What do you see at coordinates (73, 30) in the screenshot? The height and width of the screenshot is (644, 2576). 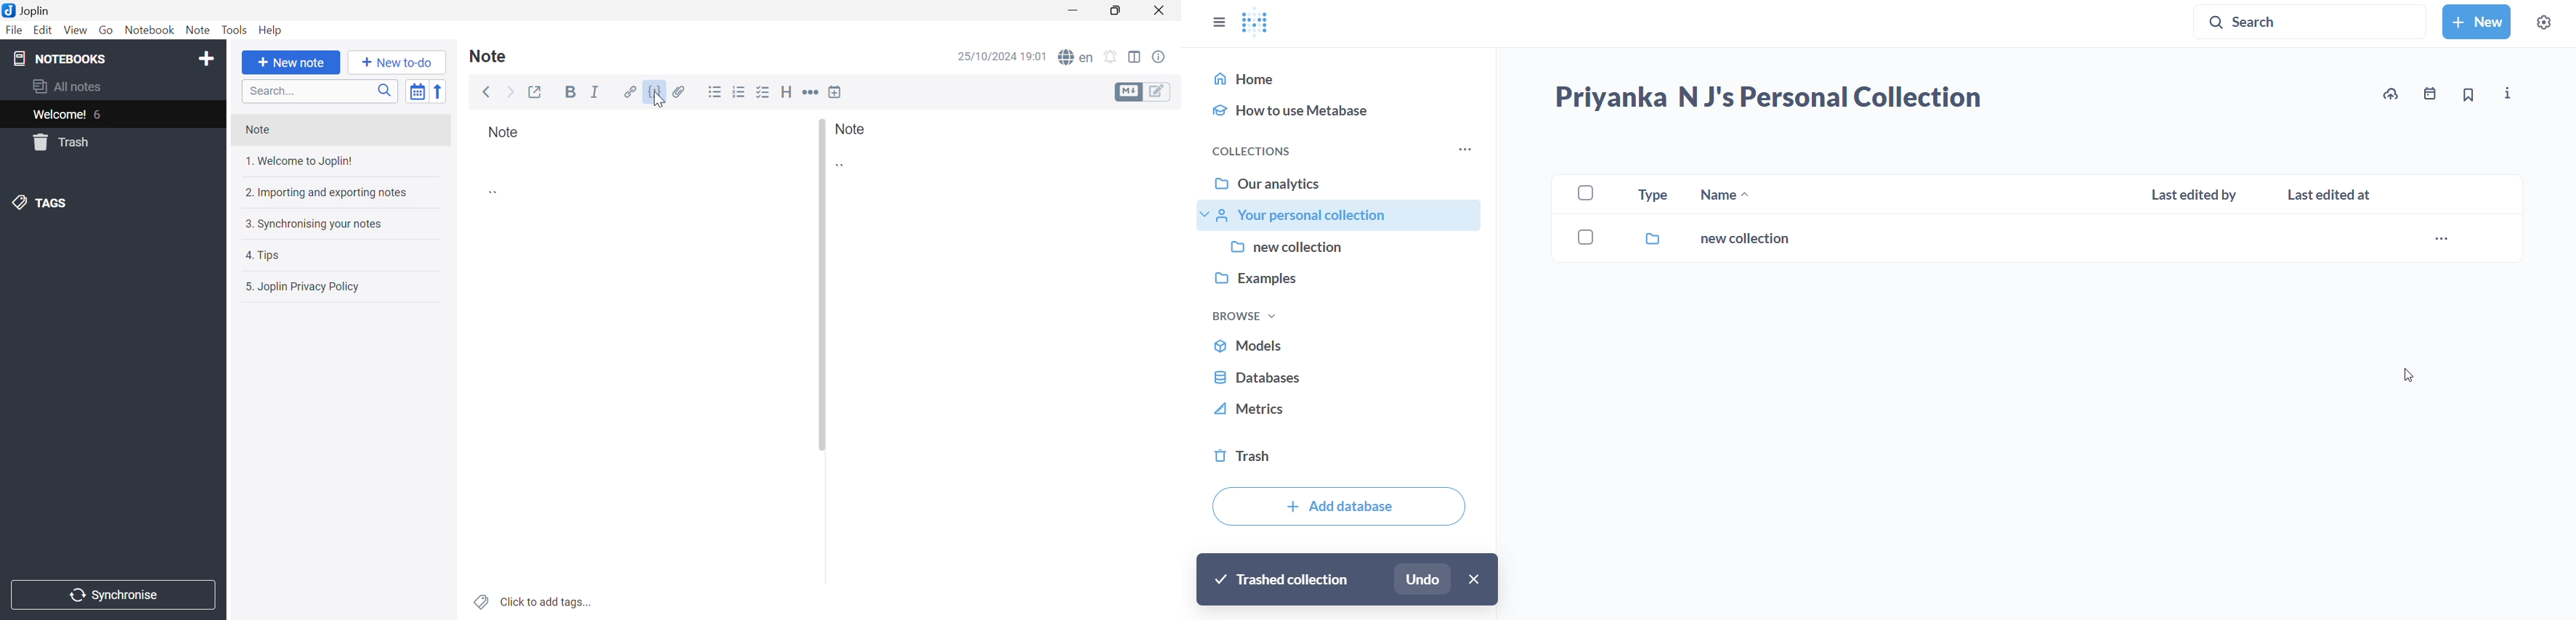 I see `View` at bounding box center [73, 30].